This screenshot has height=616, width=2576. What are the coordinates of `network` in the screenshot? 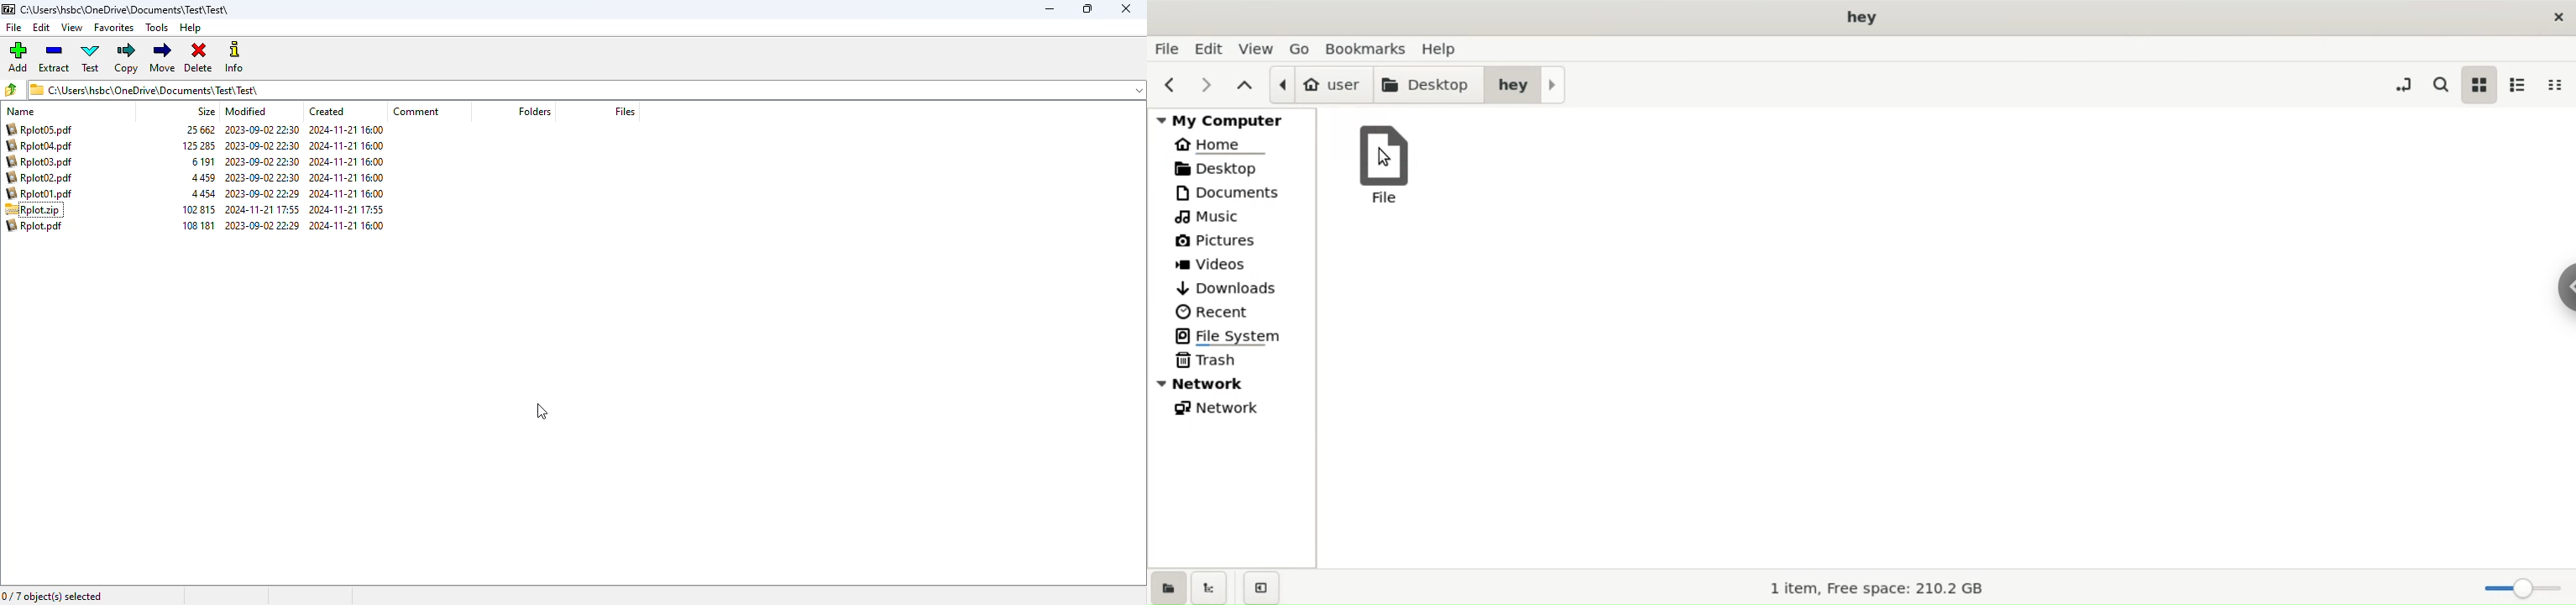 It's located at (1233, 408).